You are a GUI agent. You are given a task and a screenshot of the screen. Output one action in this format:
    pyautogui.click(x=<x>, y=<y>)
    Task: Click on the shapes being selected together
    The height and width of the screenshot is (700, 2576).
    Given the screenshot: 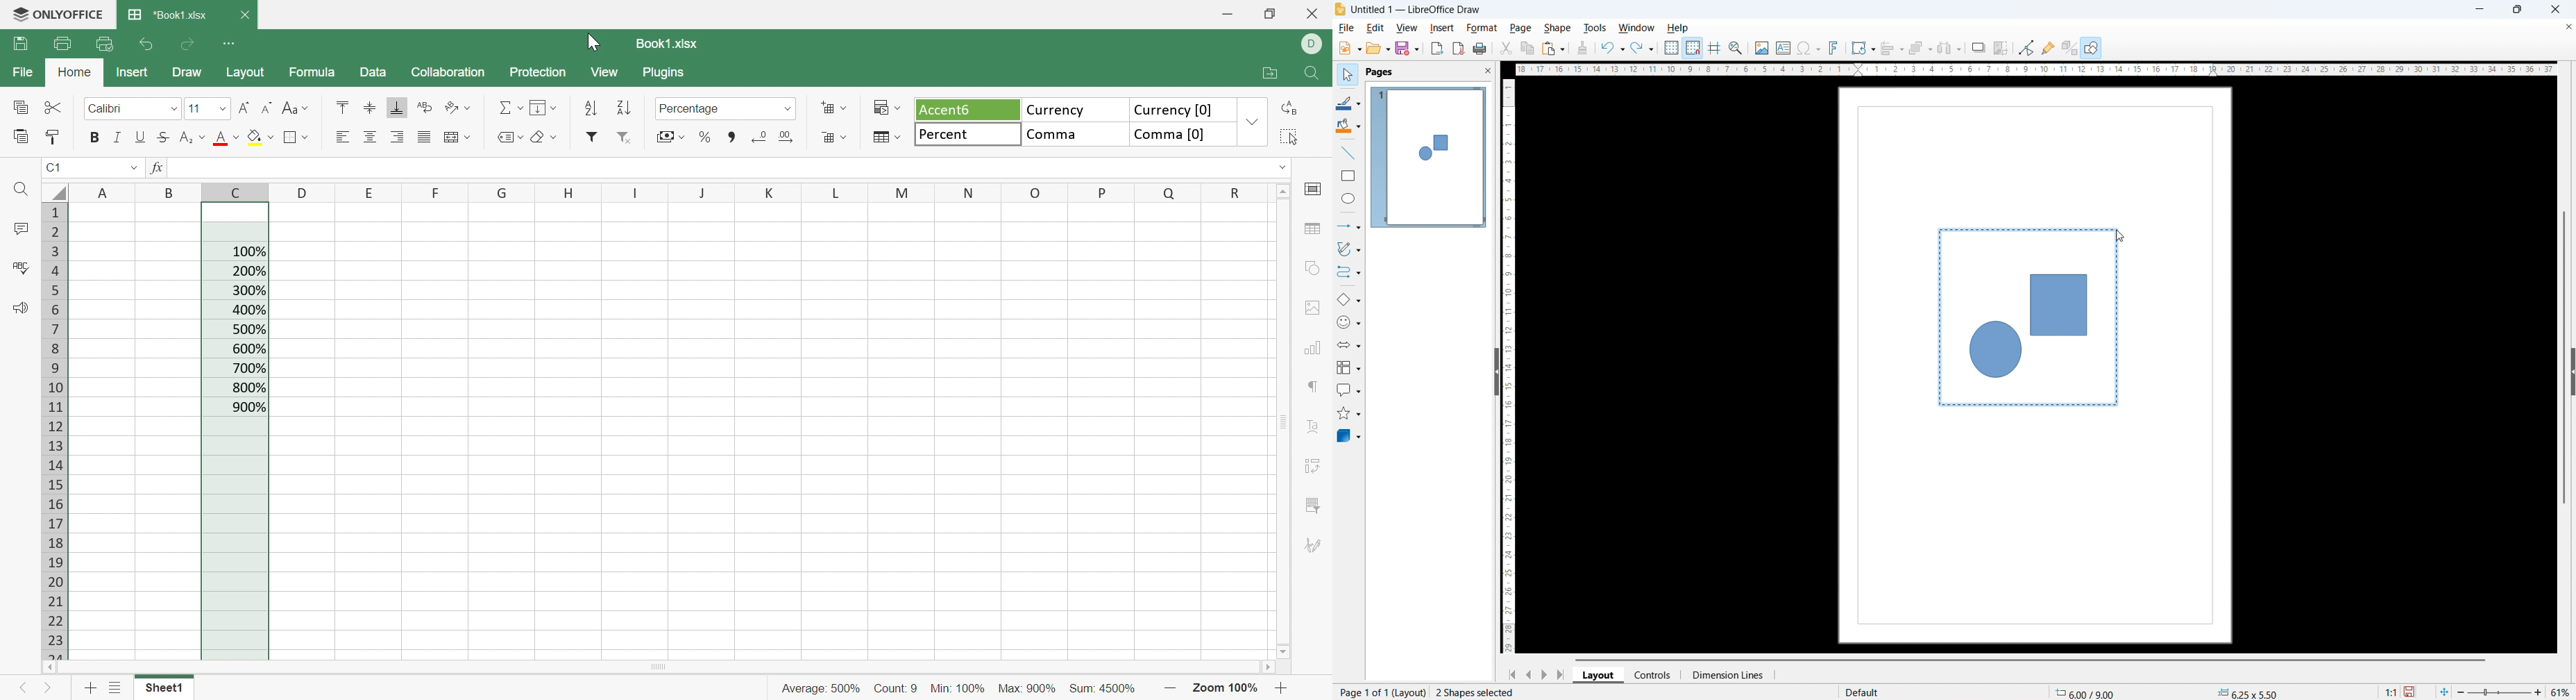 What is the action you would take?
    pyautogui.click(x=2026, y=318)
    